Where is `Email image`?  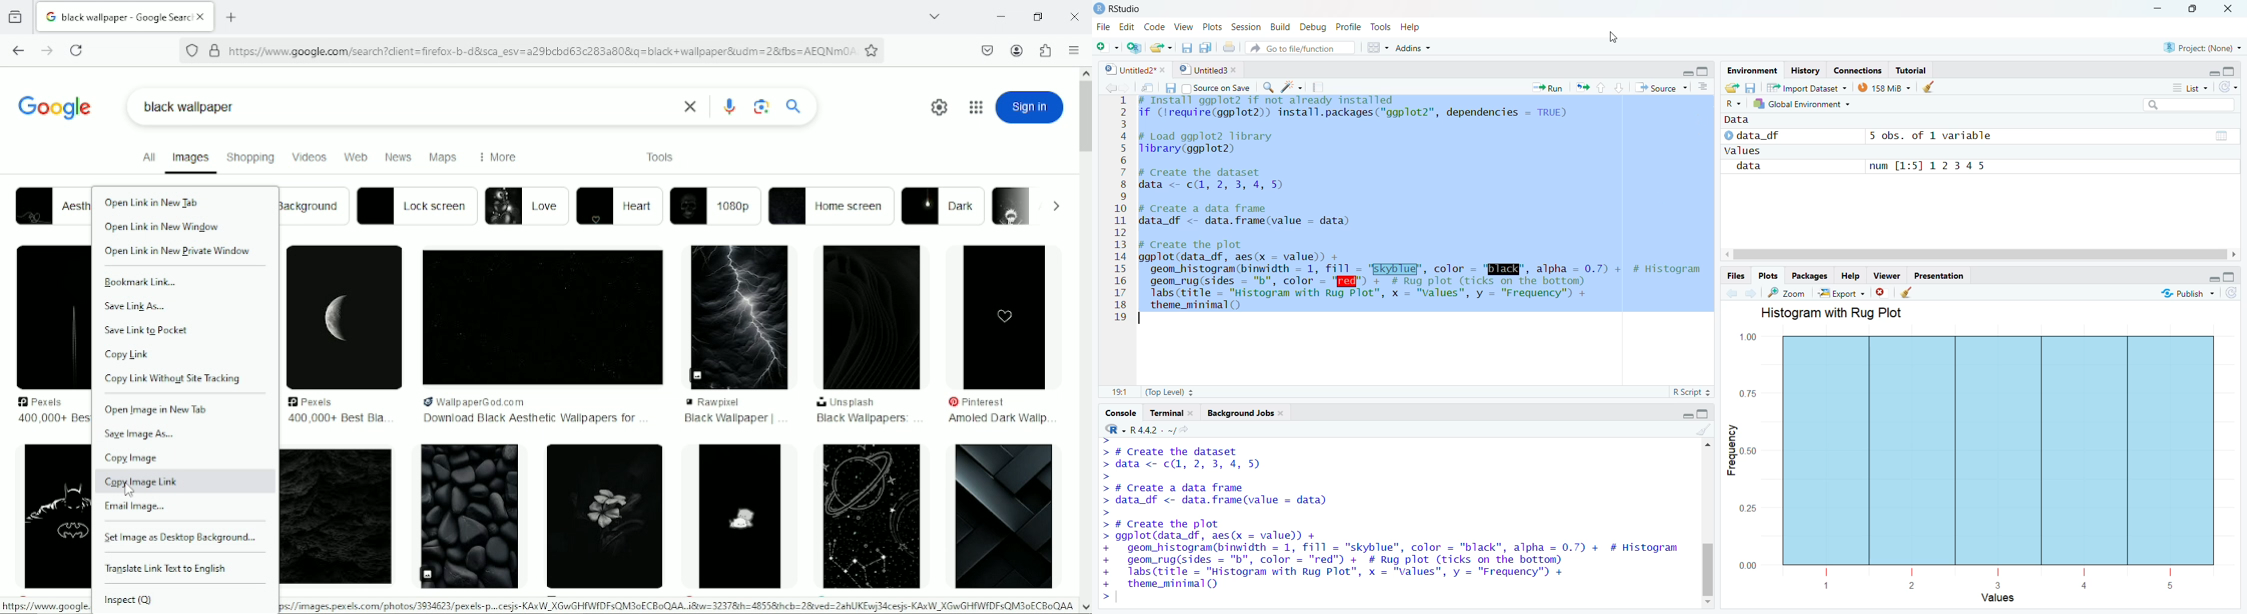
Email image is located at coordinates (138, 508).